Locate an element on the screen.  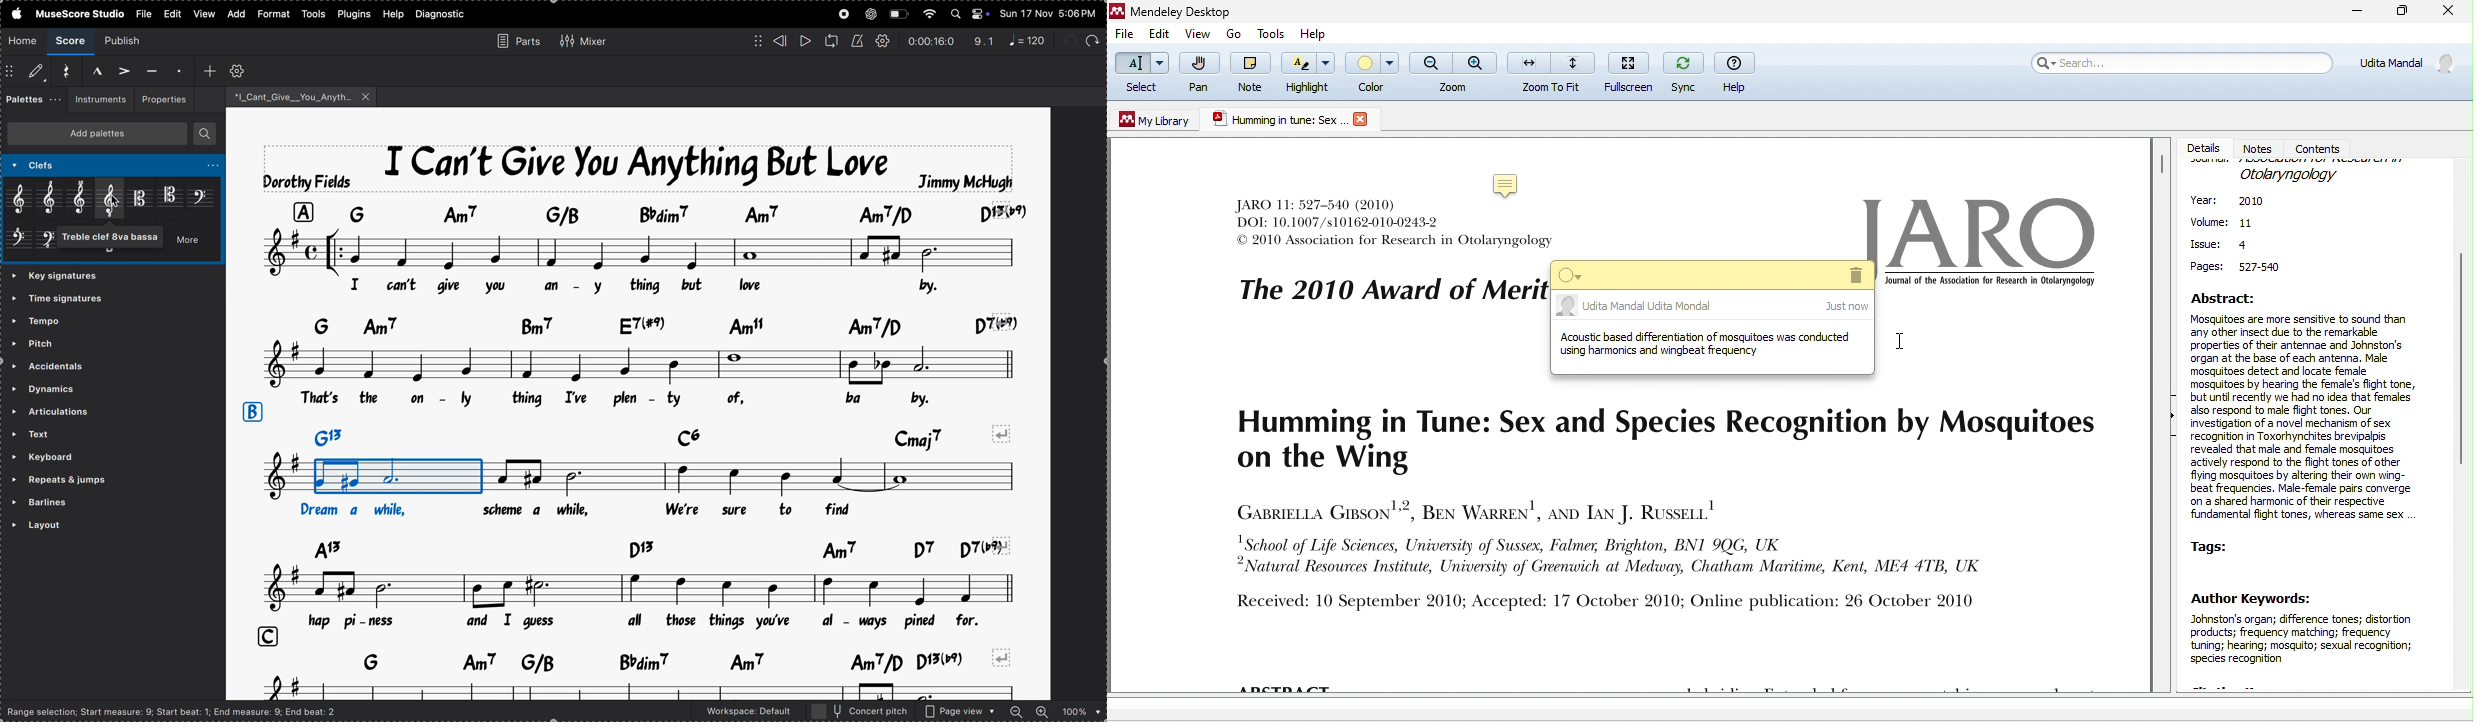
key notes is located at coordinates (642, 661).